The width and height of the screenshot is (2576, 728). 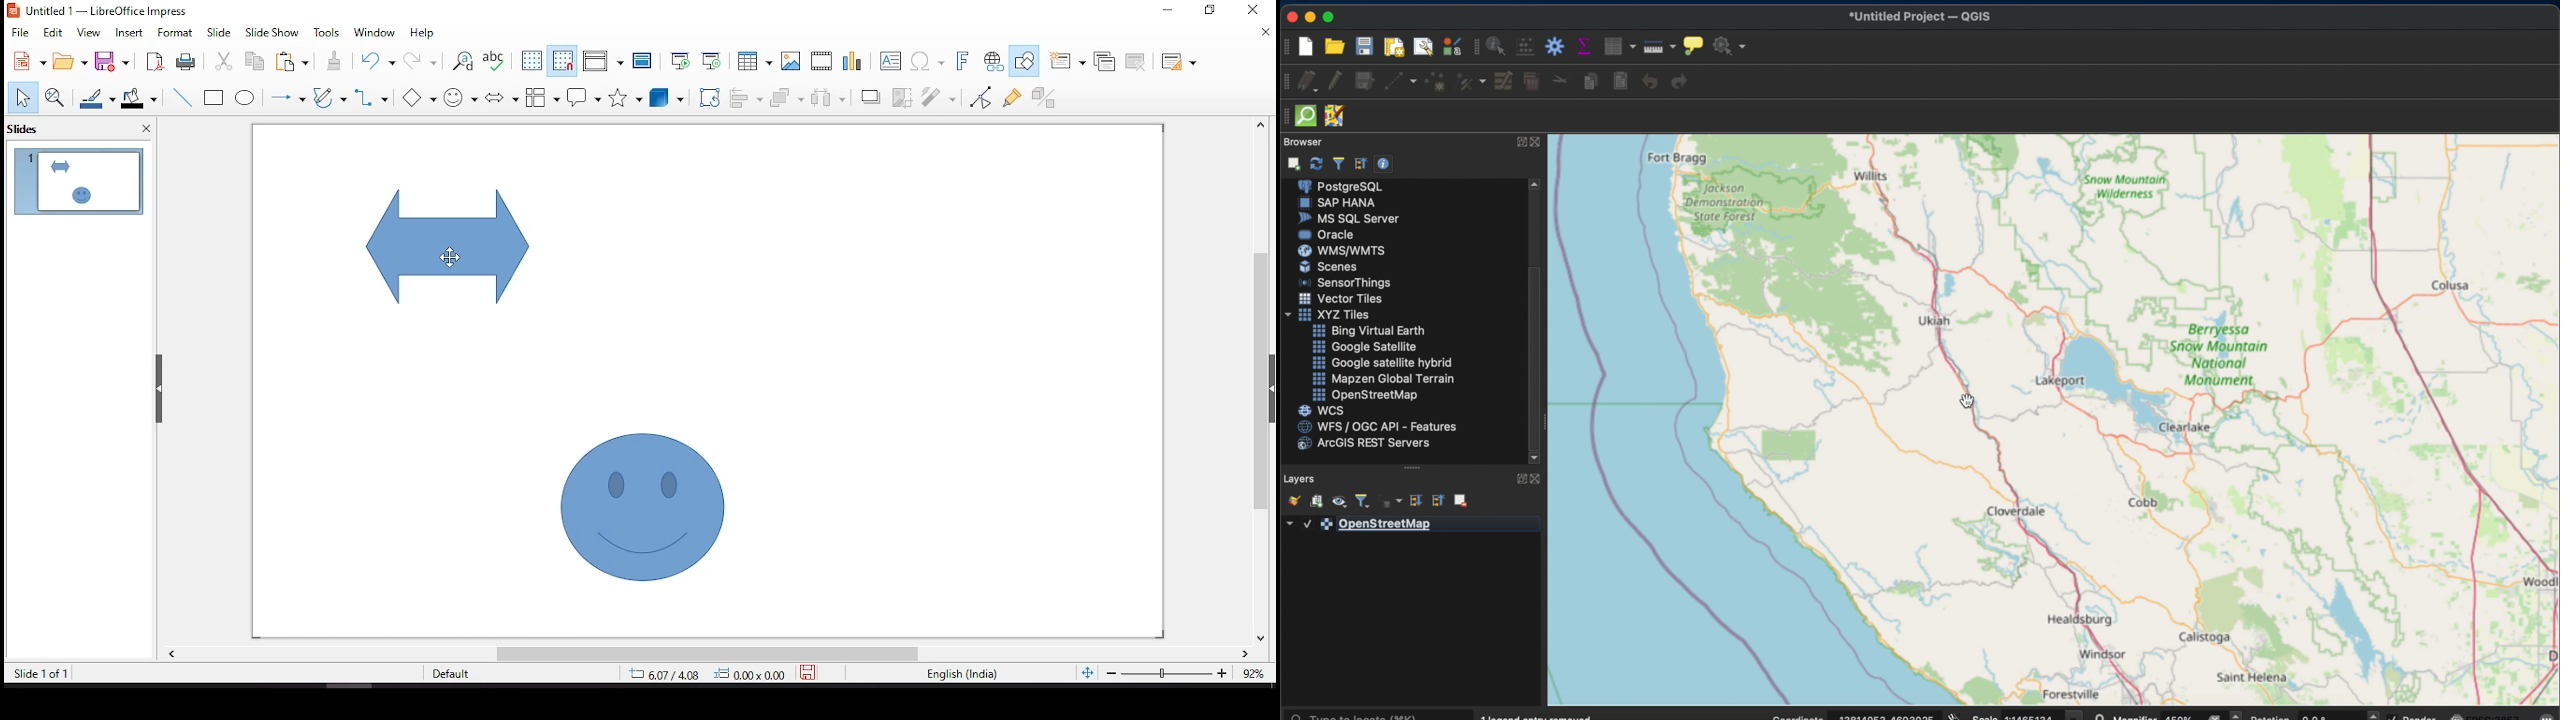 What do you see at coordinates (1167, 11) in the screenshot?
I see `restore` at bounding box center [1167, 11].